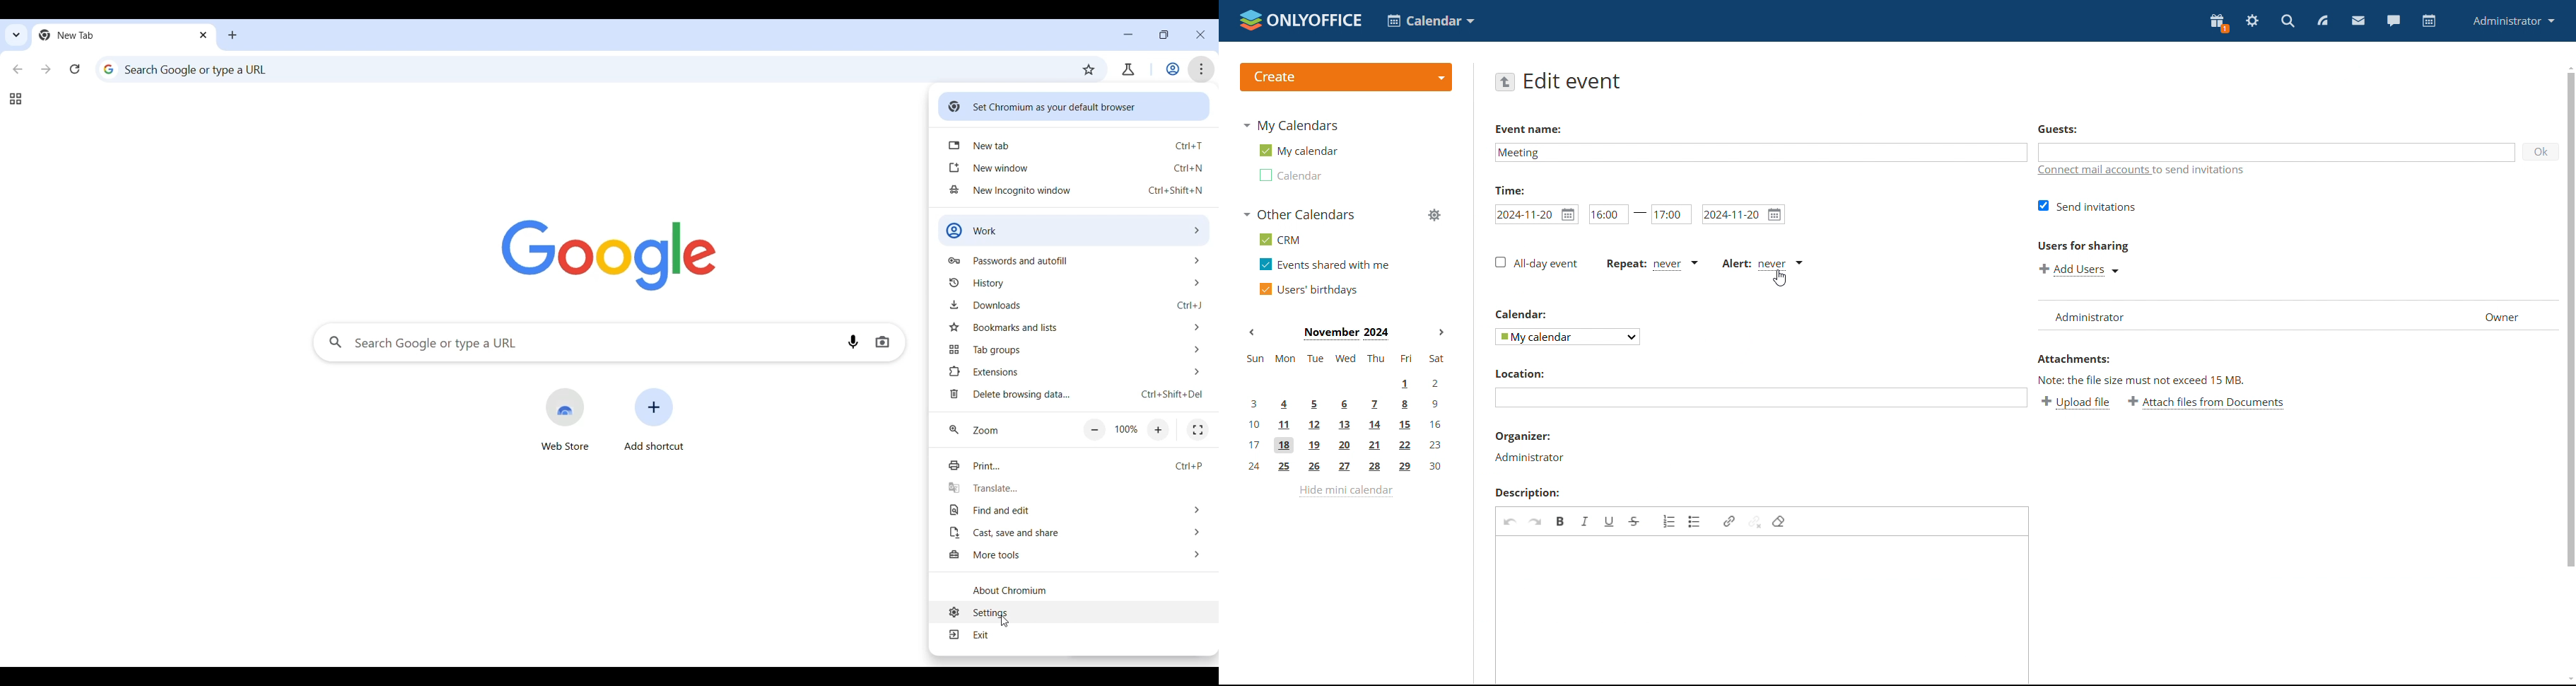 The height and width of the screenshot is (700, 2576). Describe the element at coordinates (204, 34) in the screenshot. I see `Close tab` at that location.